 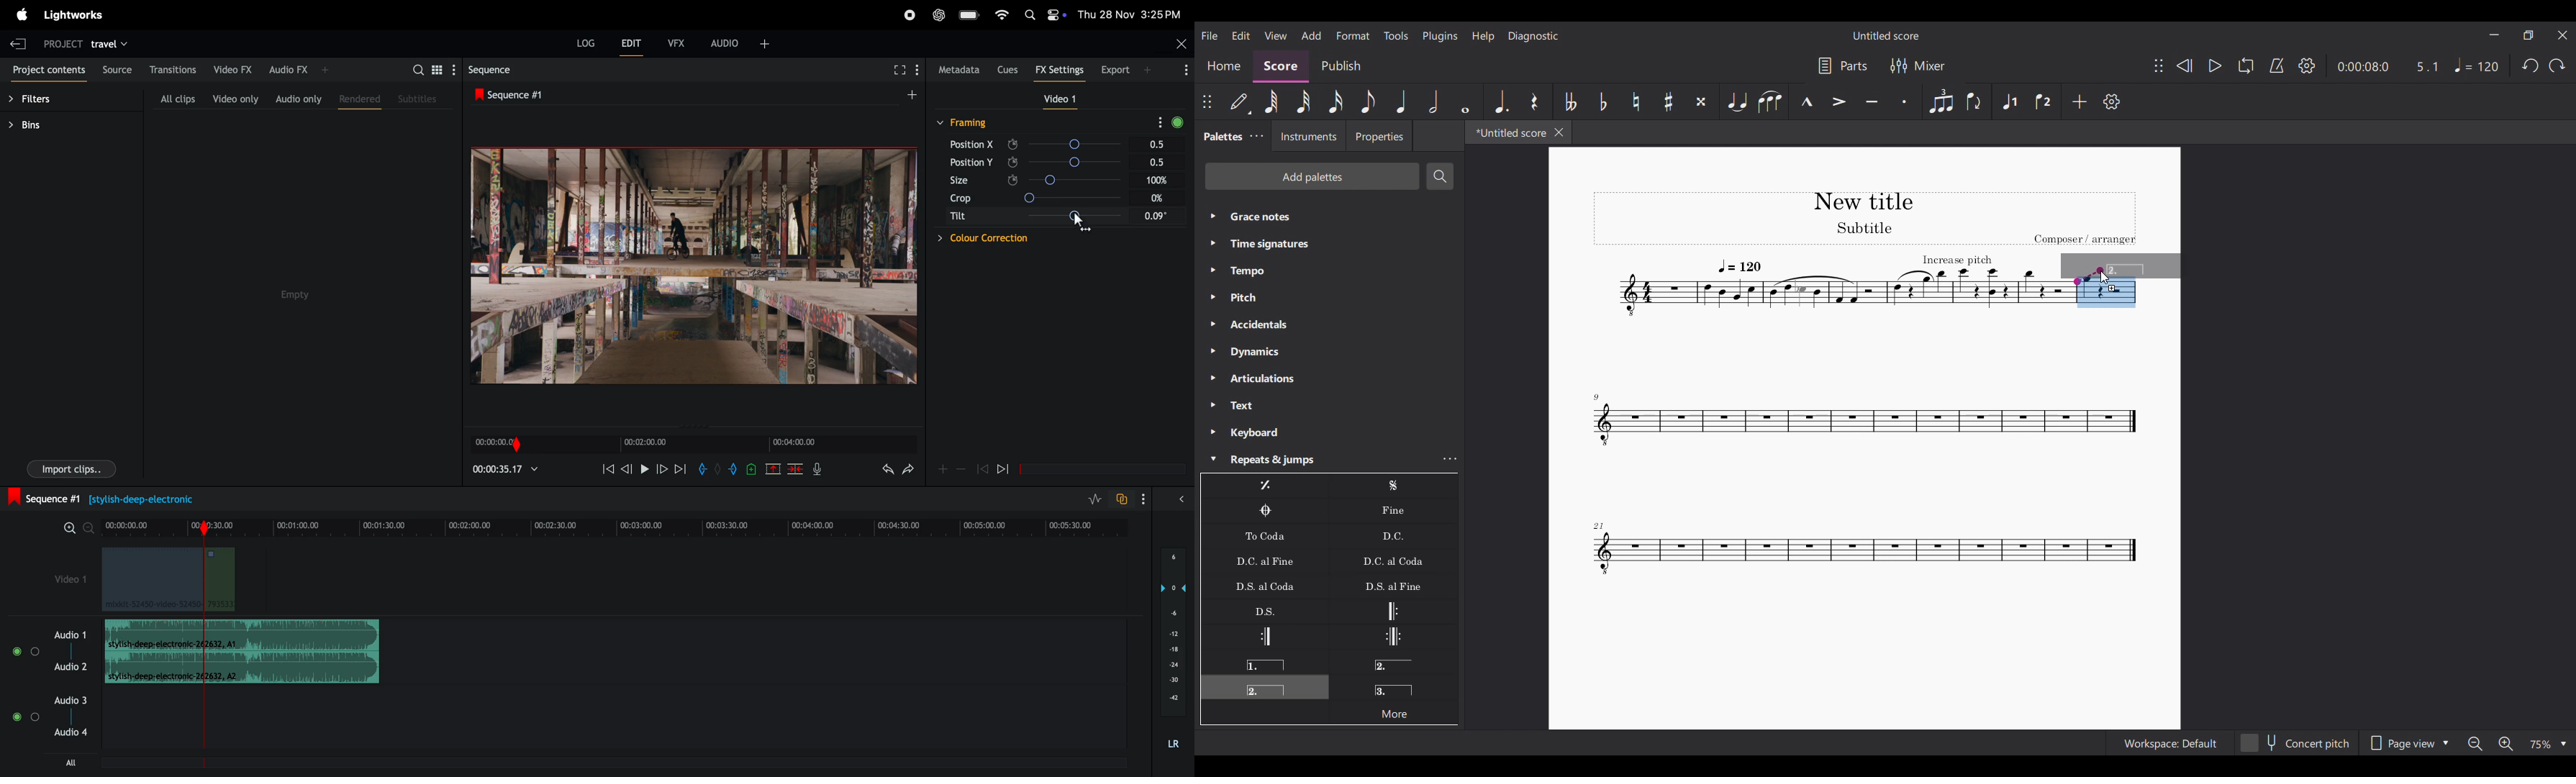 I want to click on all clips, so click(x=170, y=97).